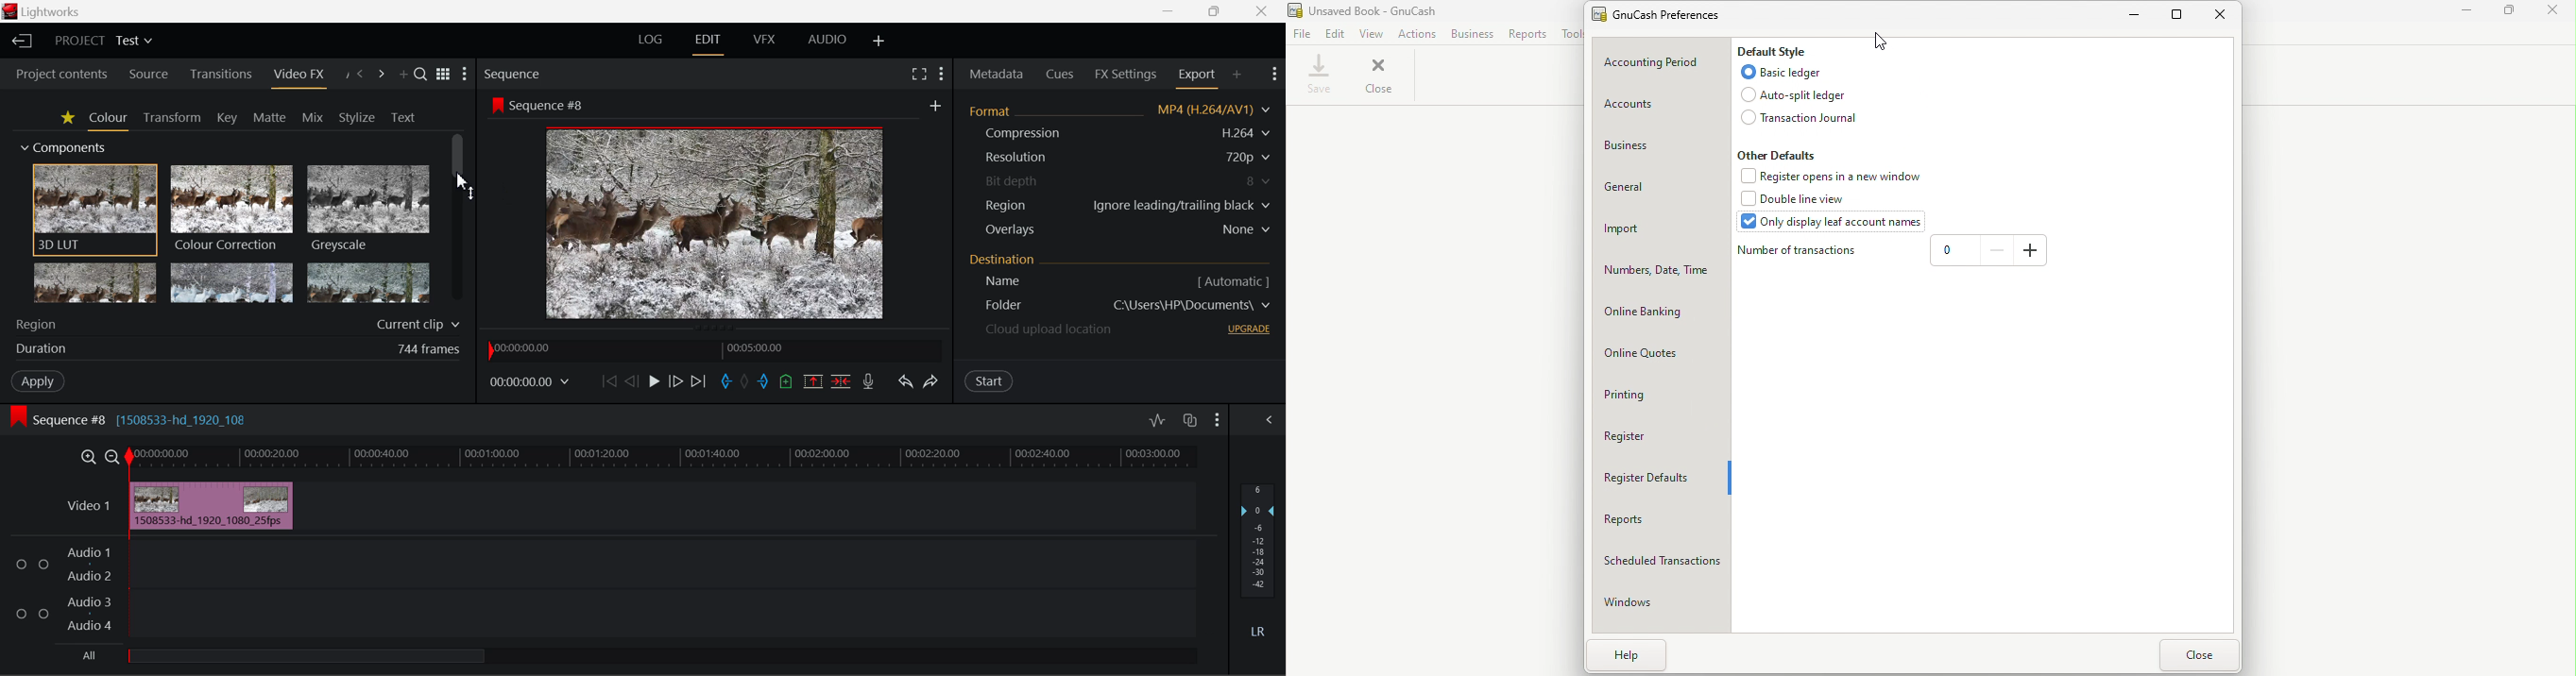 This screenshot has width=2576, height=700. What do you see at coordinates (1198, 78) in the screenshot?
I see `Export` at bounding box center [1198, 78].